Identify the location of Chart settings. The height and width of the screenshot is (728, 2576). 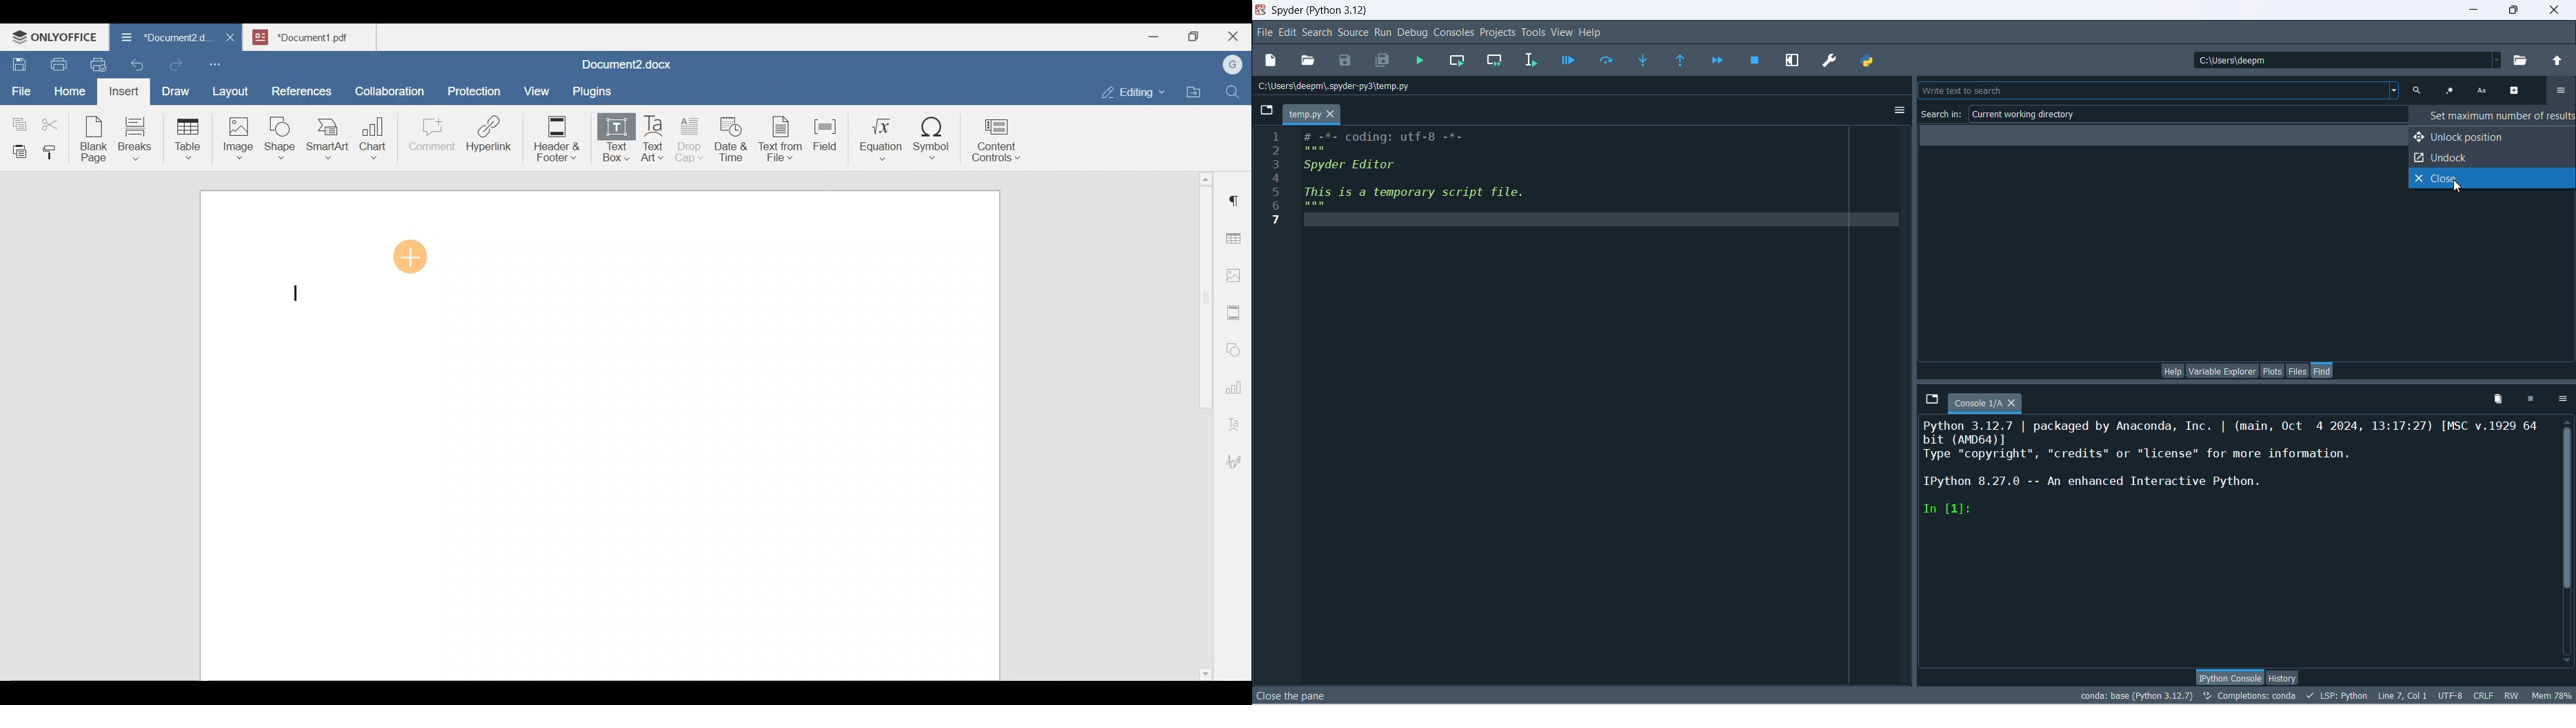
(1237, 382).